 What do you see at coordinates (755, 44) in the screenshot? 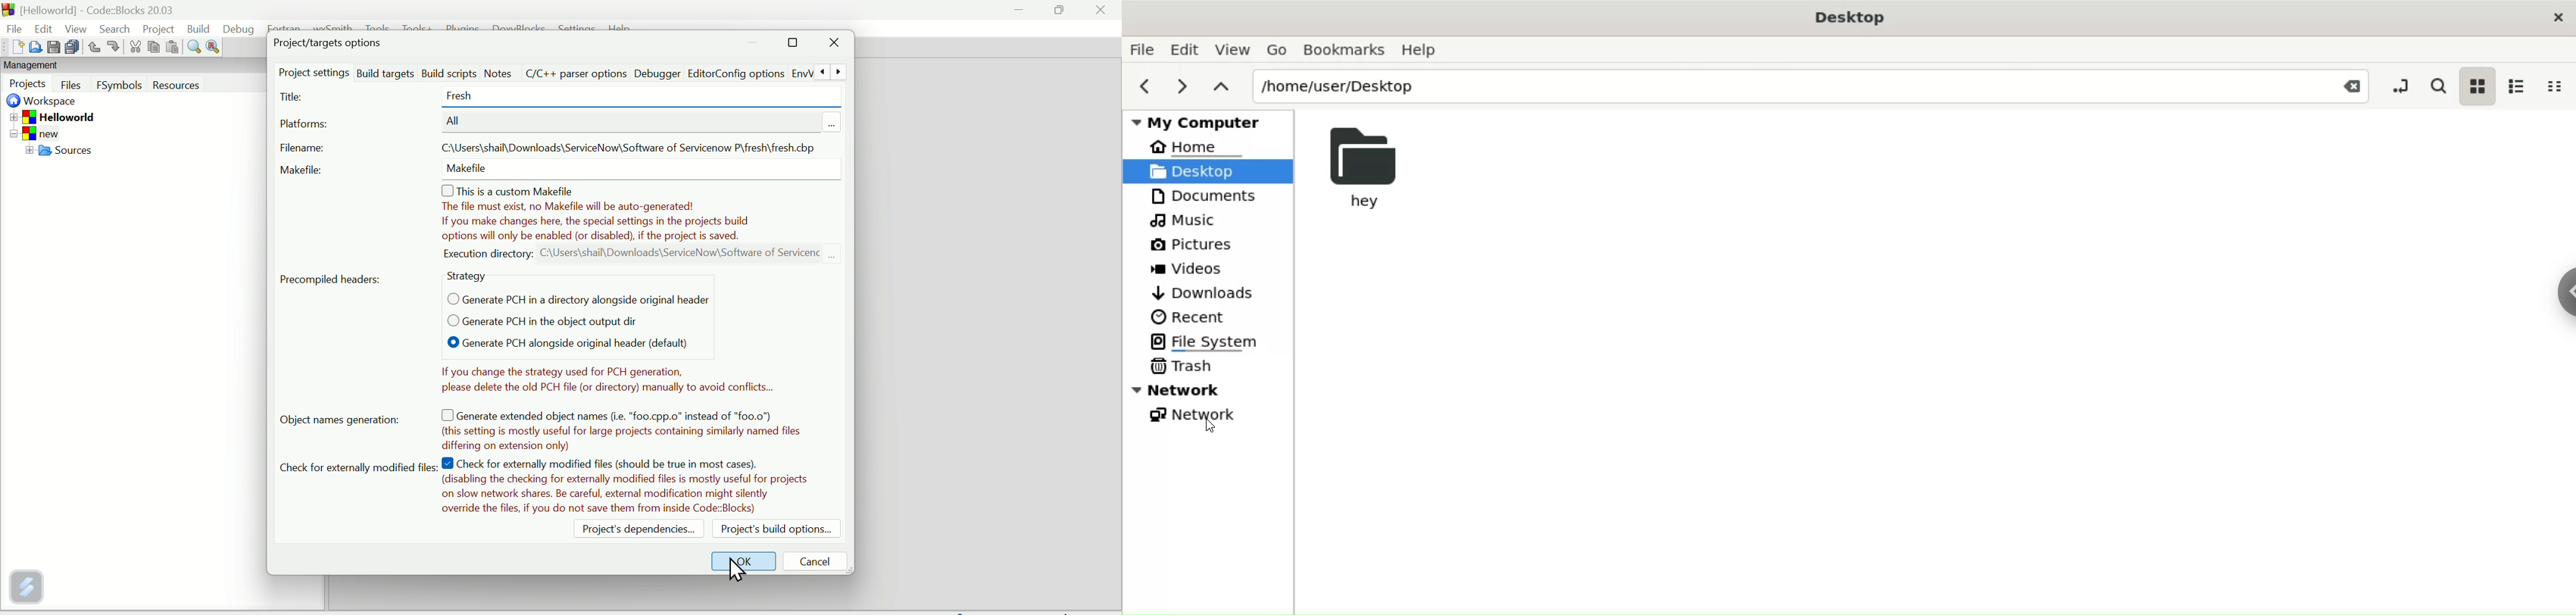
I see `minimise` at bounding box center [755, 44].